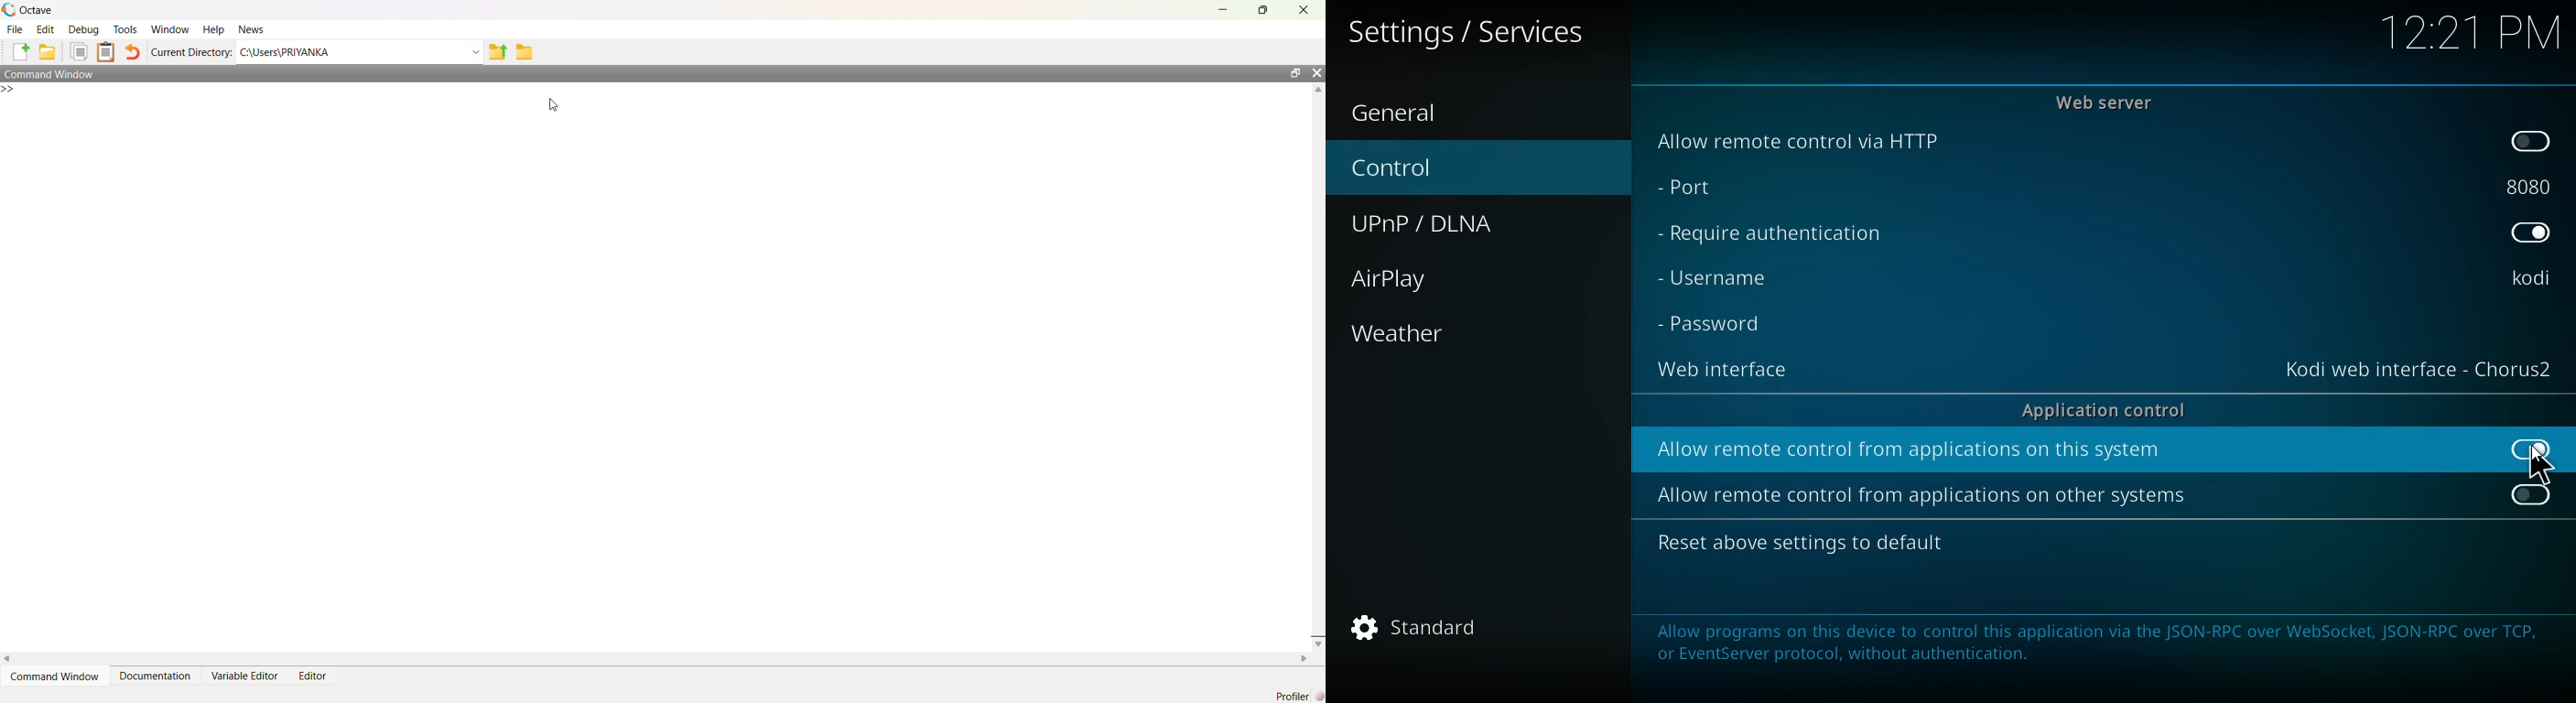 The width and height of the screenshot is (2576, 728). I want to click on message, so click(2098, 649).